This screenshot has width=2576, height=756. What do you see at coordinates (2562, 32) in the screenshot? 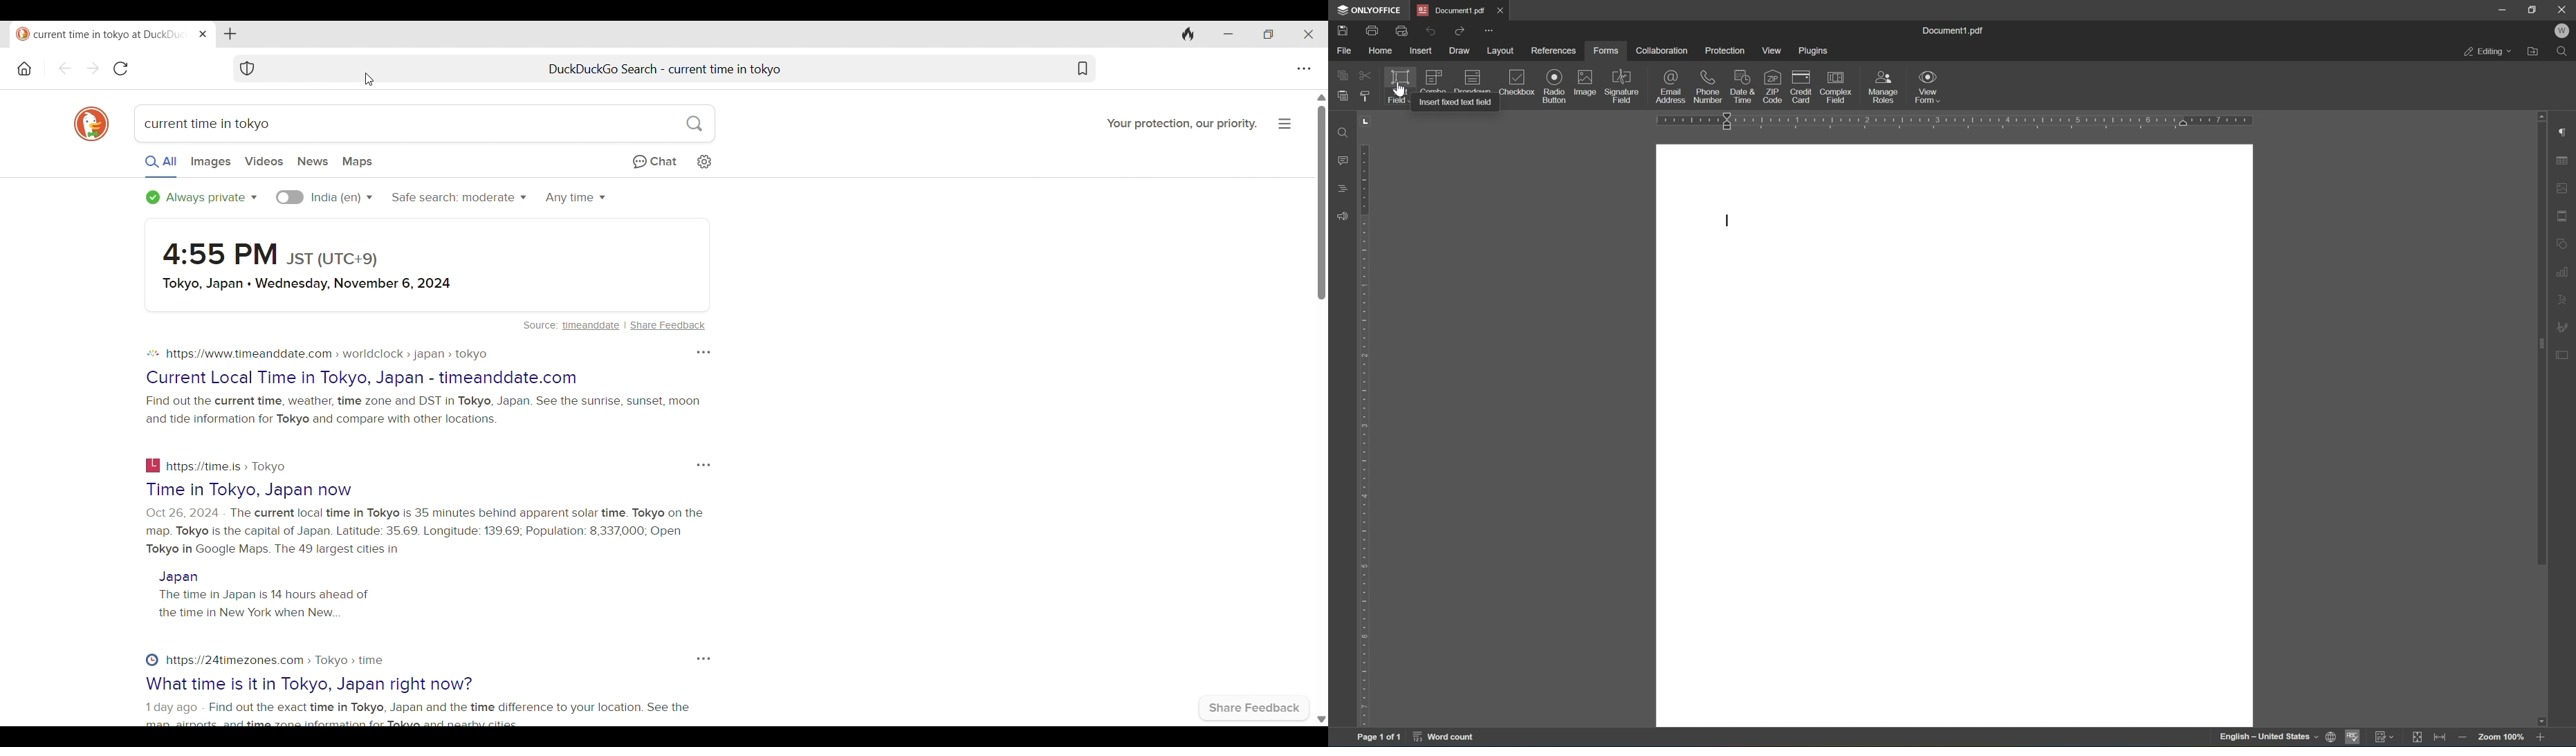
I see `W` at bounding box center [2562, 32].